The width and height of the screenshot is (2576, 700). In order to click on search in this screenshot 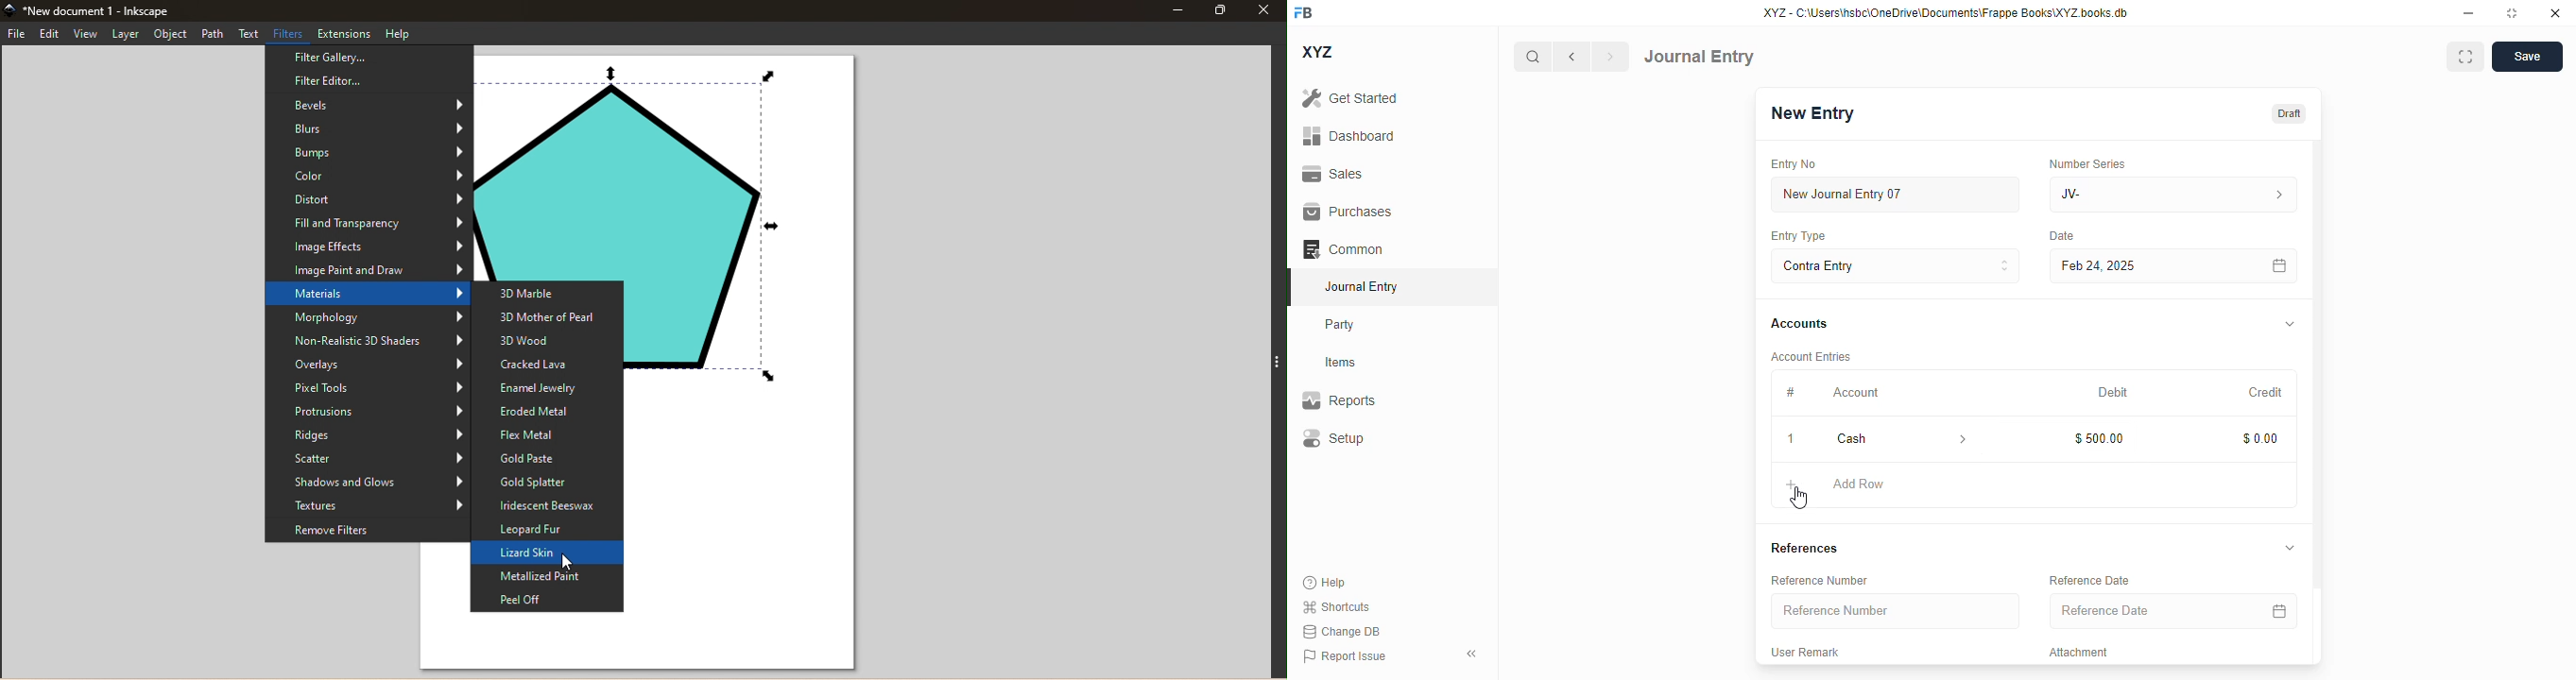, I will do `click(1532, 57)`.